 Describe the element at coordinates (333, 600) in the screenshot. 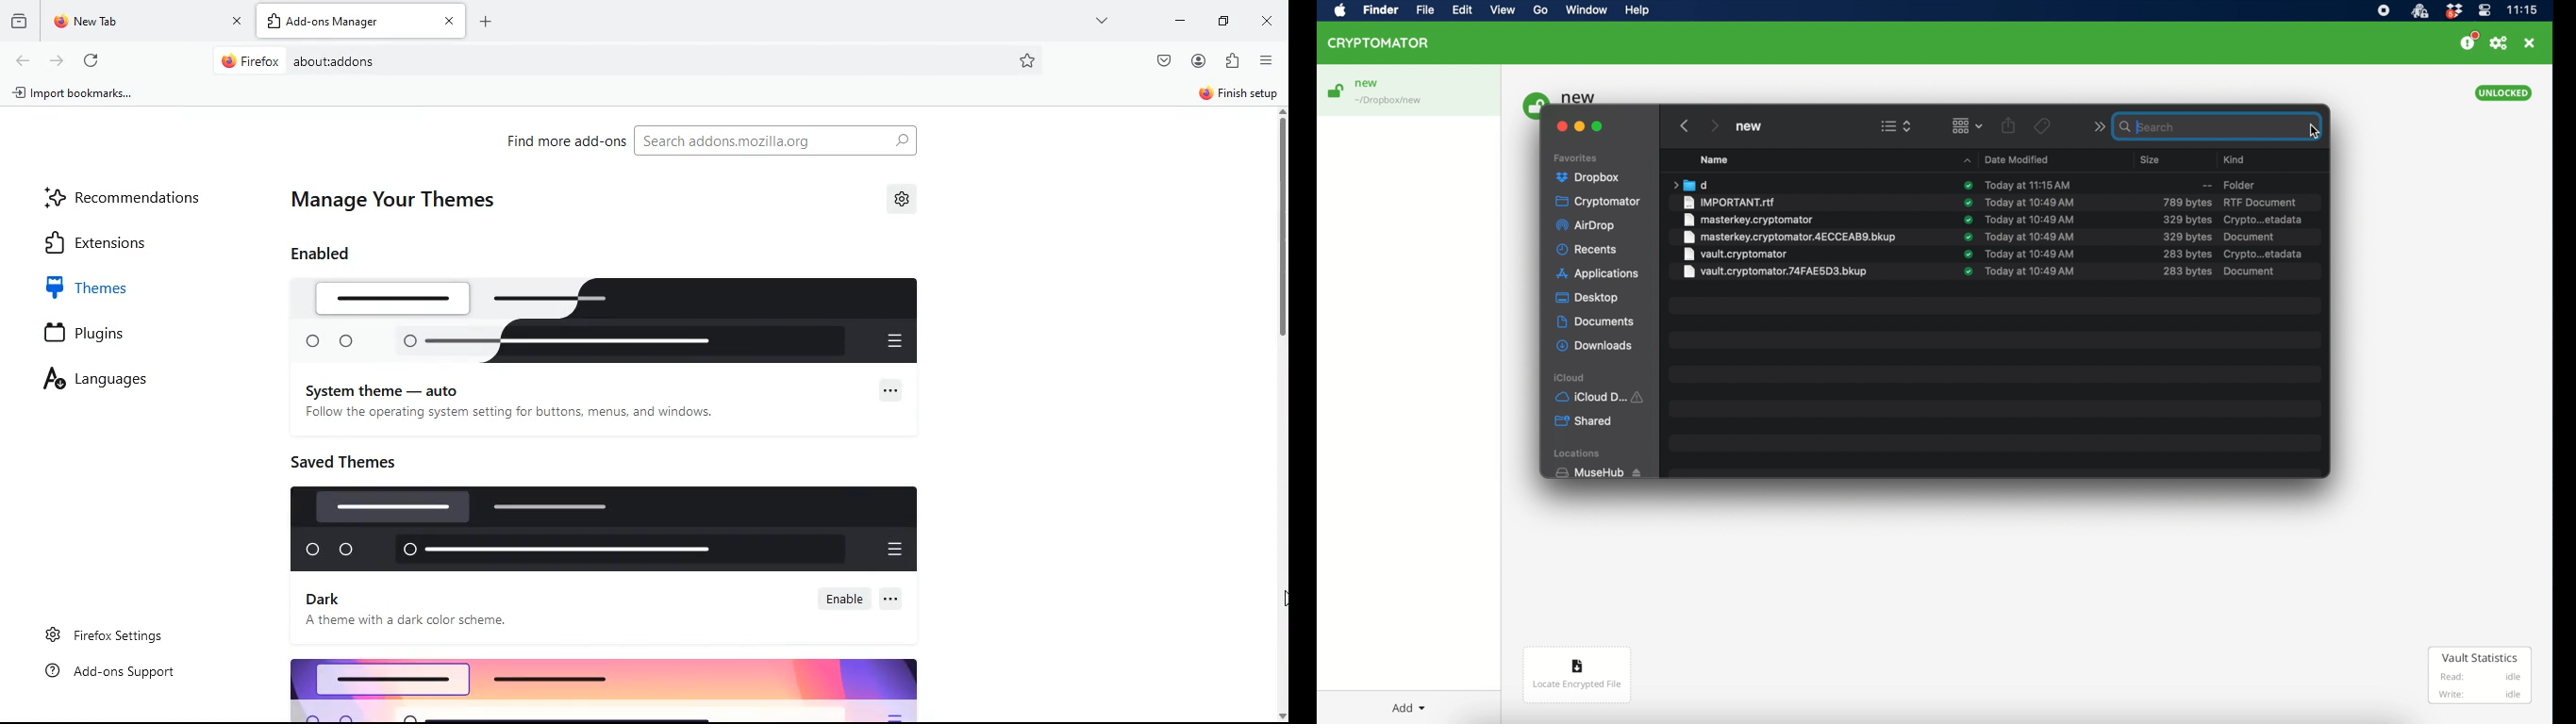

I see `dark` at that location.